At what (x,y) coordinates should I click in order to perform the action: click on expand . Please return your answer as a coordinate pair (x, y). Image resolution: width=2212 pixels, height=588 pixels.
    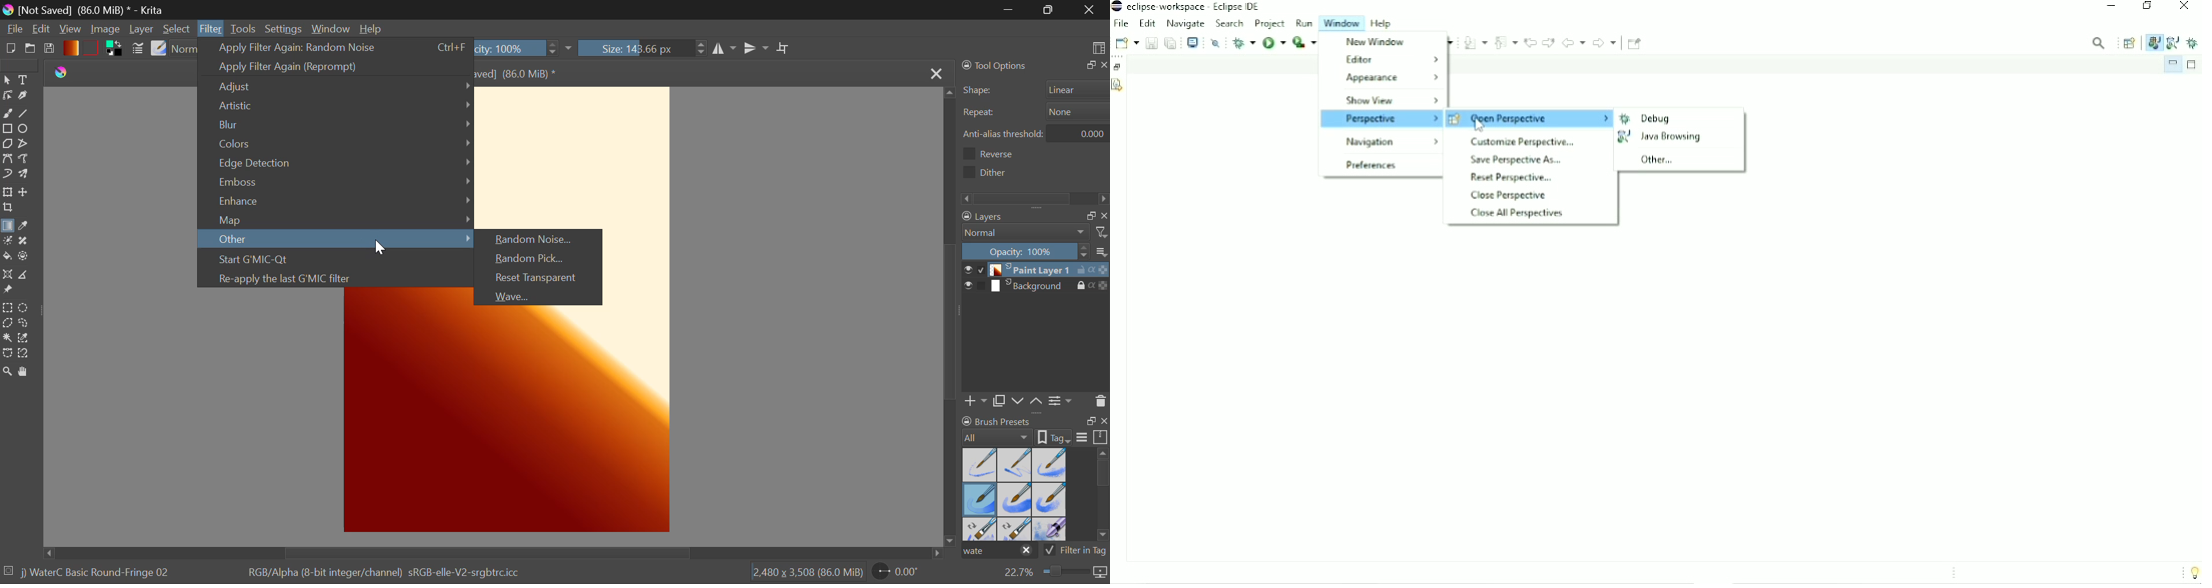
    Looking at the image, I should click on (1088, 65).